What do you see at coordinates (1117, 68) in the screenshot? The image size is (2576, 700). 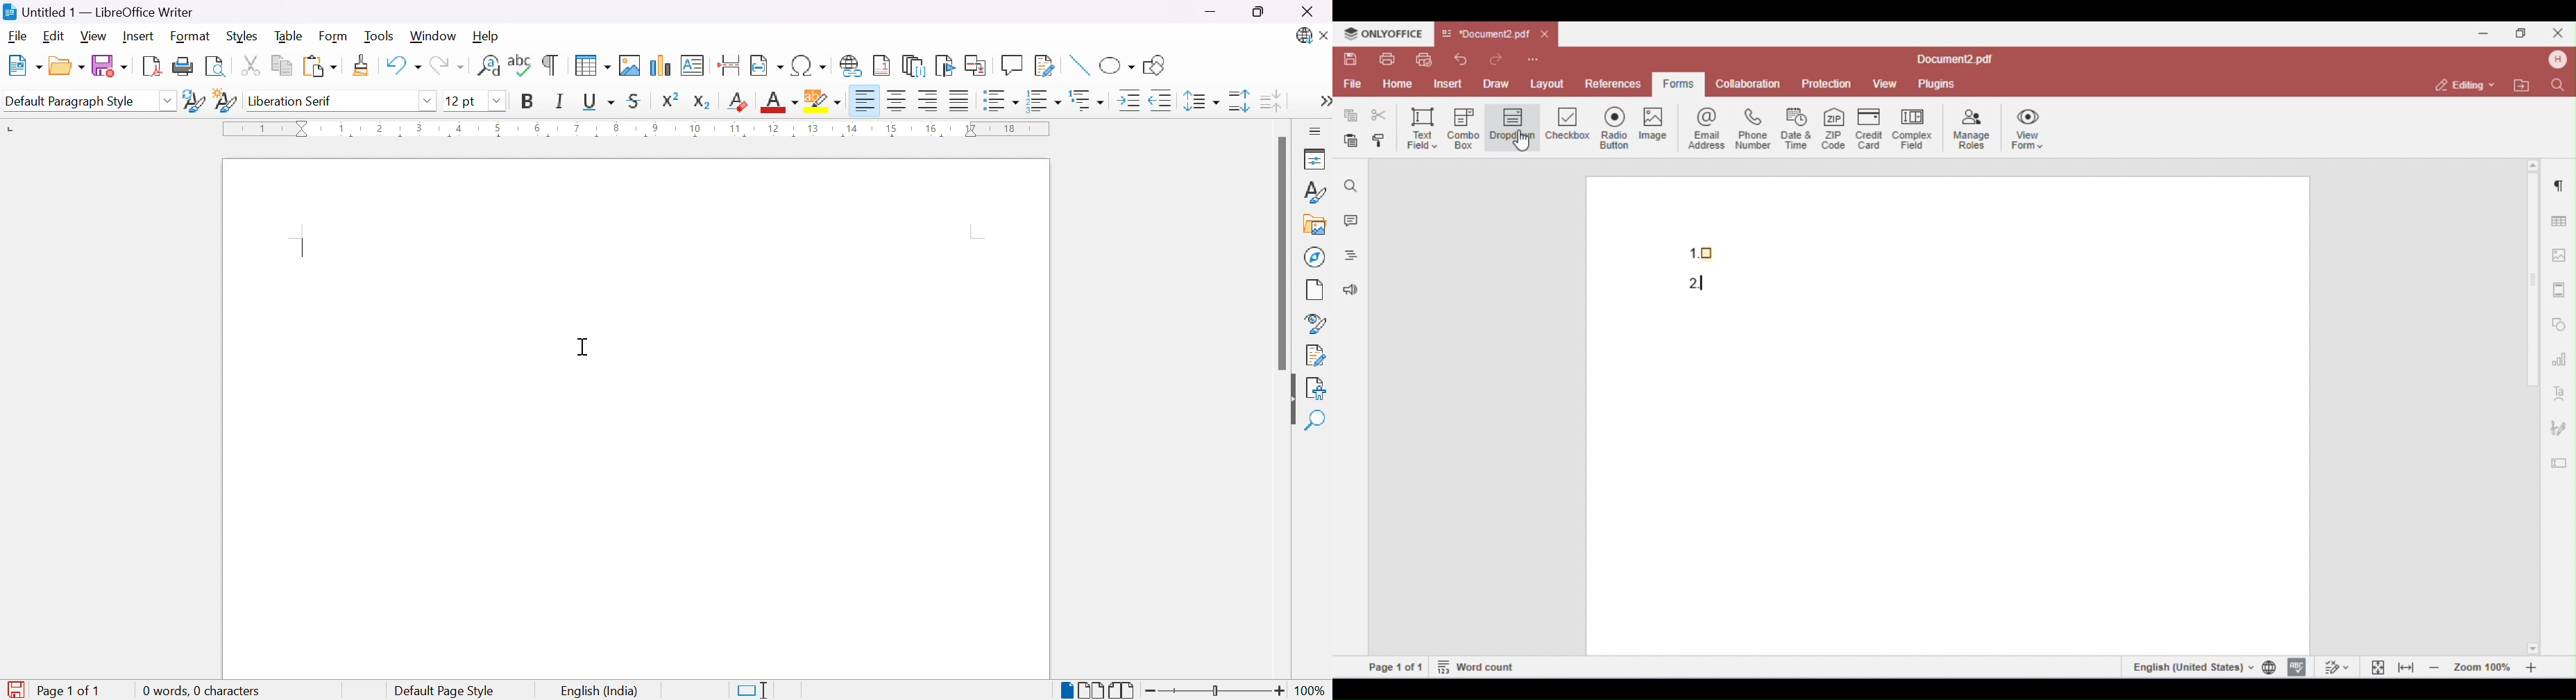 I see `Basic shapes` at bounding box center [1117, 68].